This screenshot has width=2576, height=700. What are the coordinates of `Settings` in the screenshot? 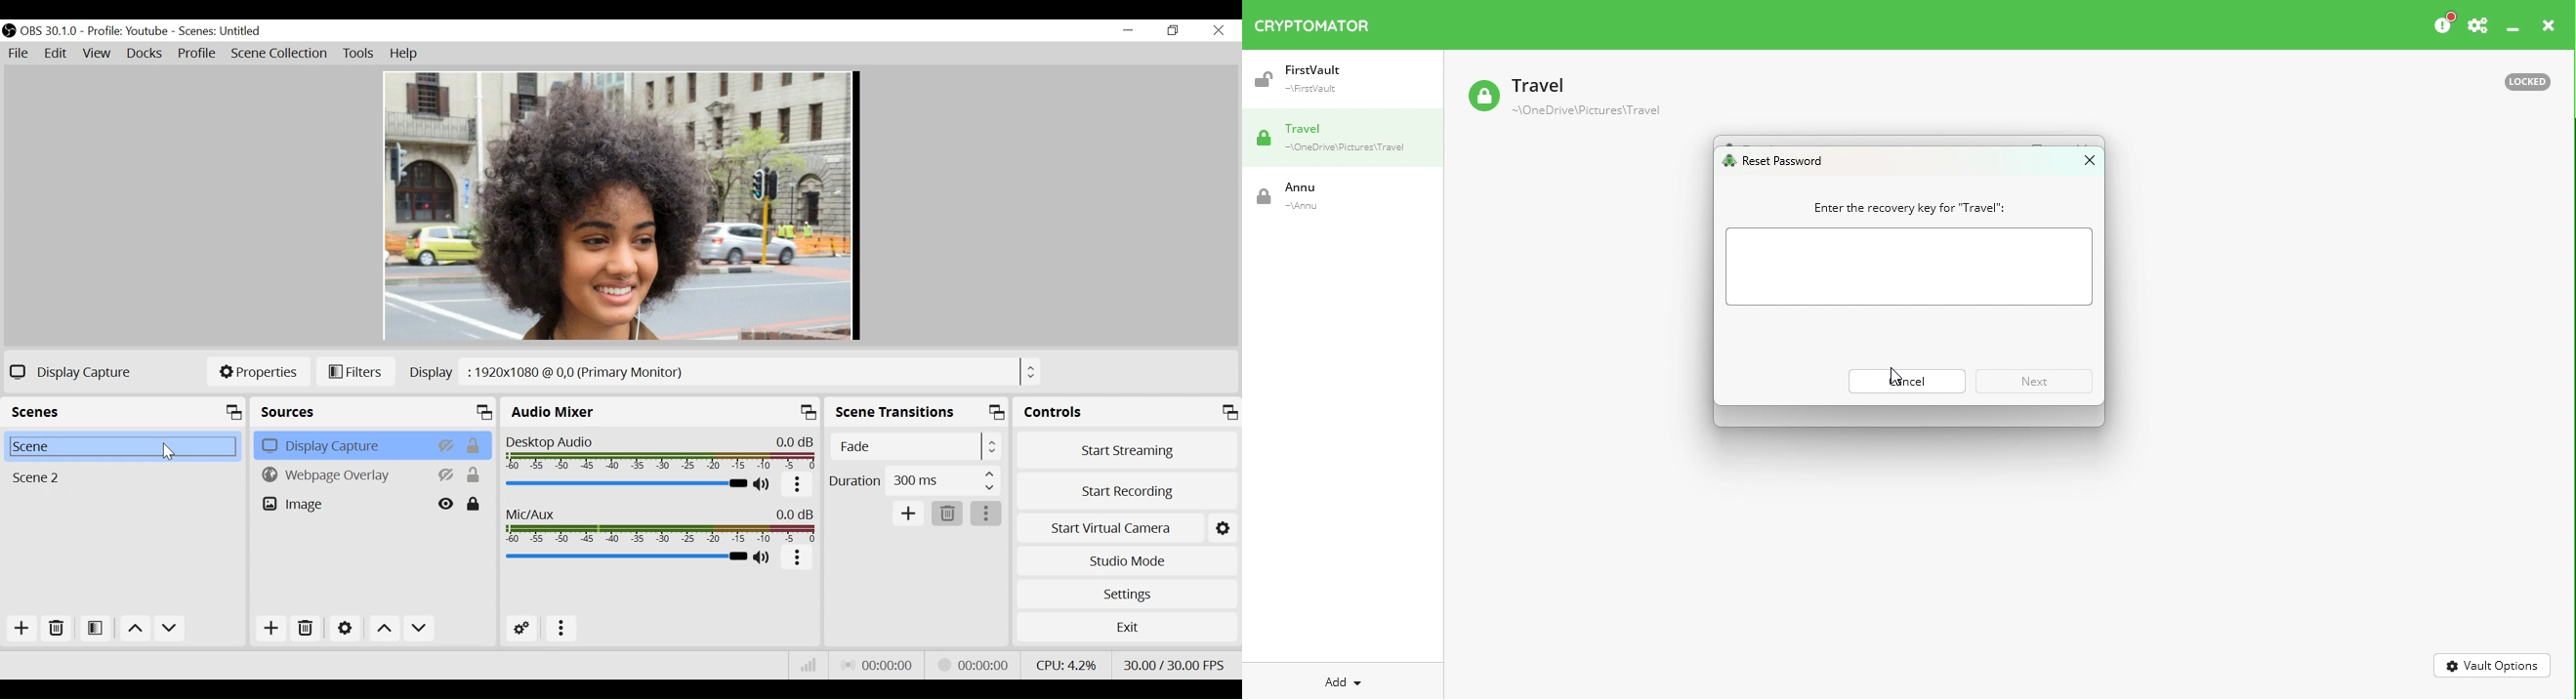 It's located at (1126, 594).